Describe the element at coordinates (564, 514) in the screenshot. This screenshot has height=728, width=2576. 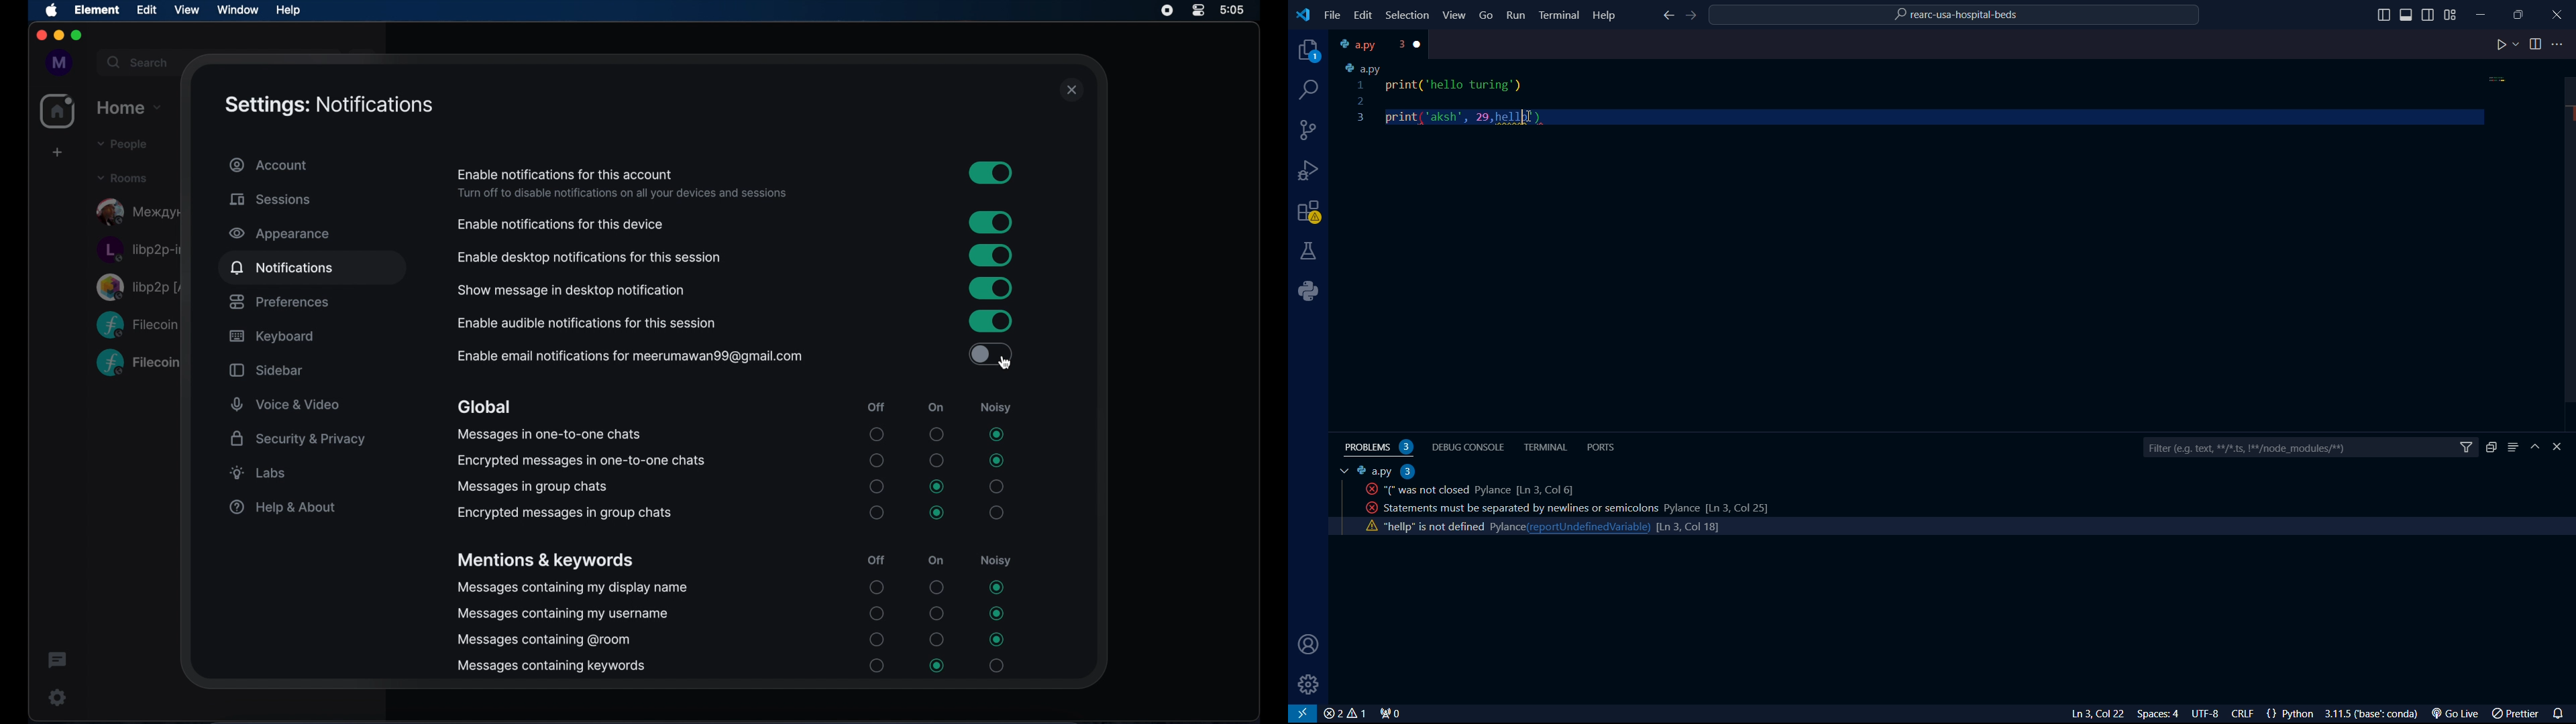
I see `encrypted messages in group chats` at that location.